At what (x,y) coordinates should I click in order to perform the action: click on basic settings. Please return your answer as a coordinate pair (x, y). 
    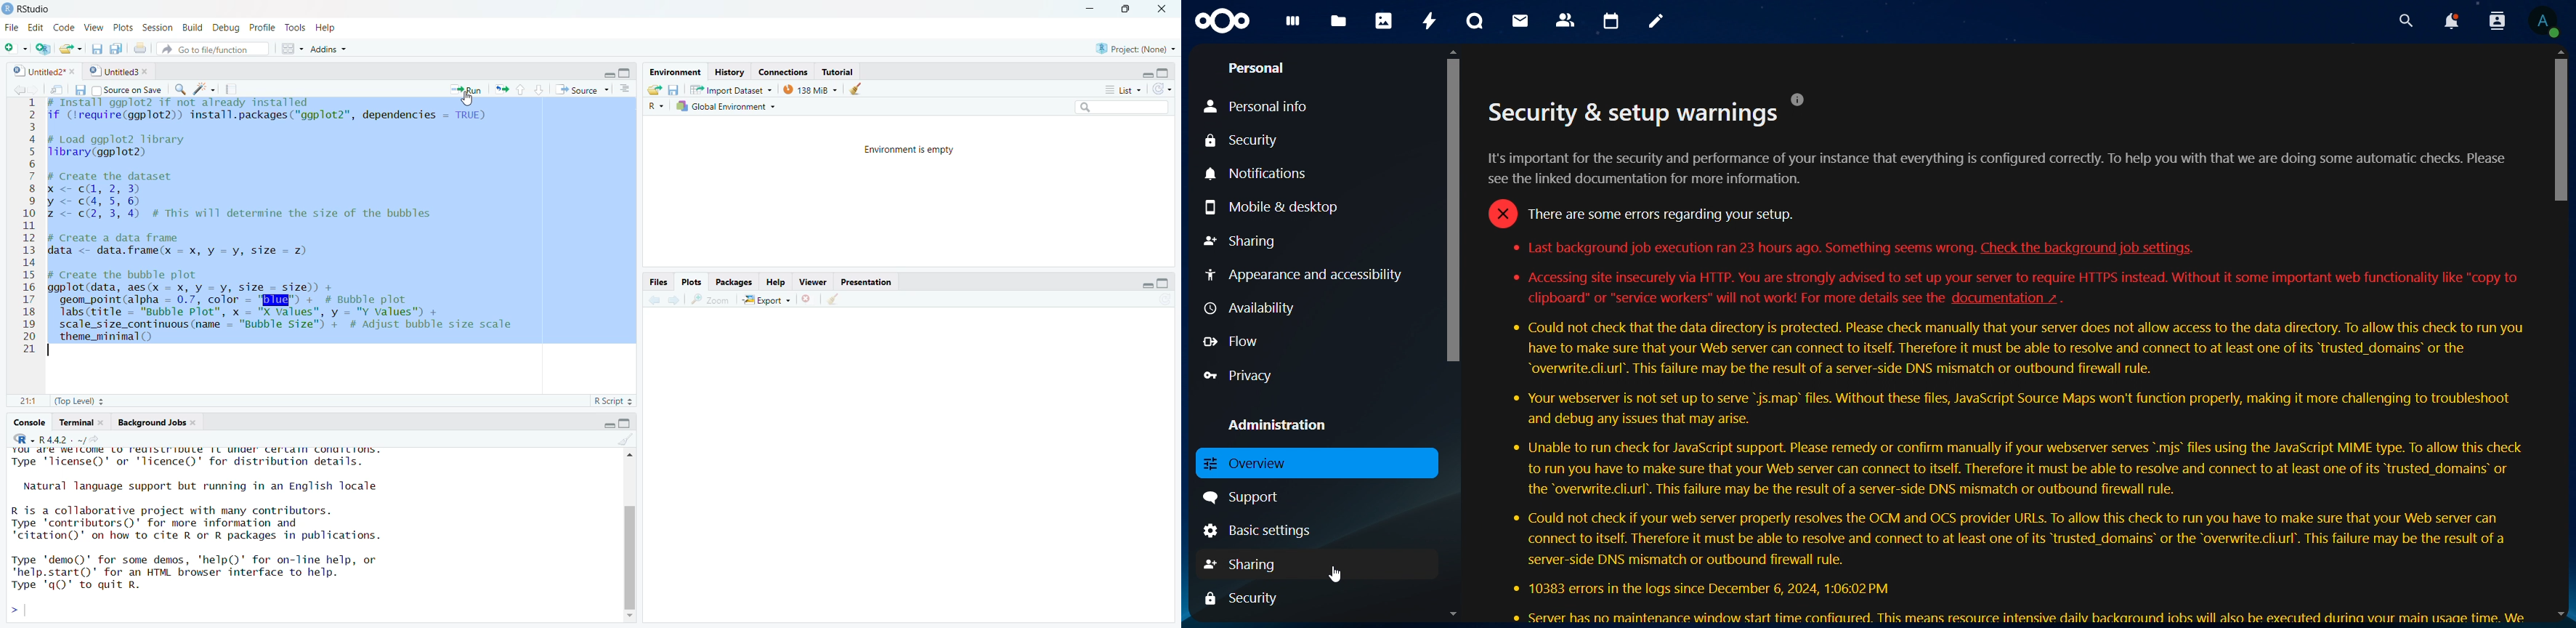
    Looking at the image, I should click on (1263, 531).